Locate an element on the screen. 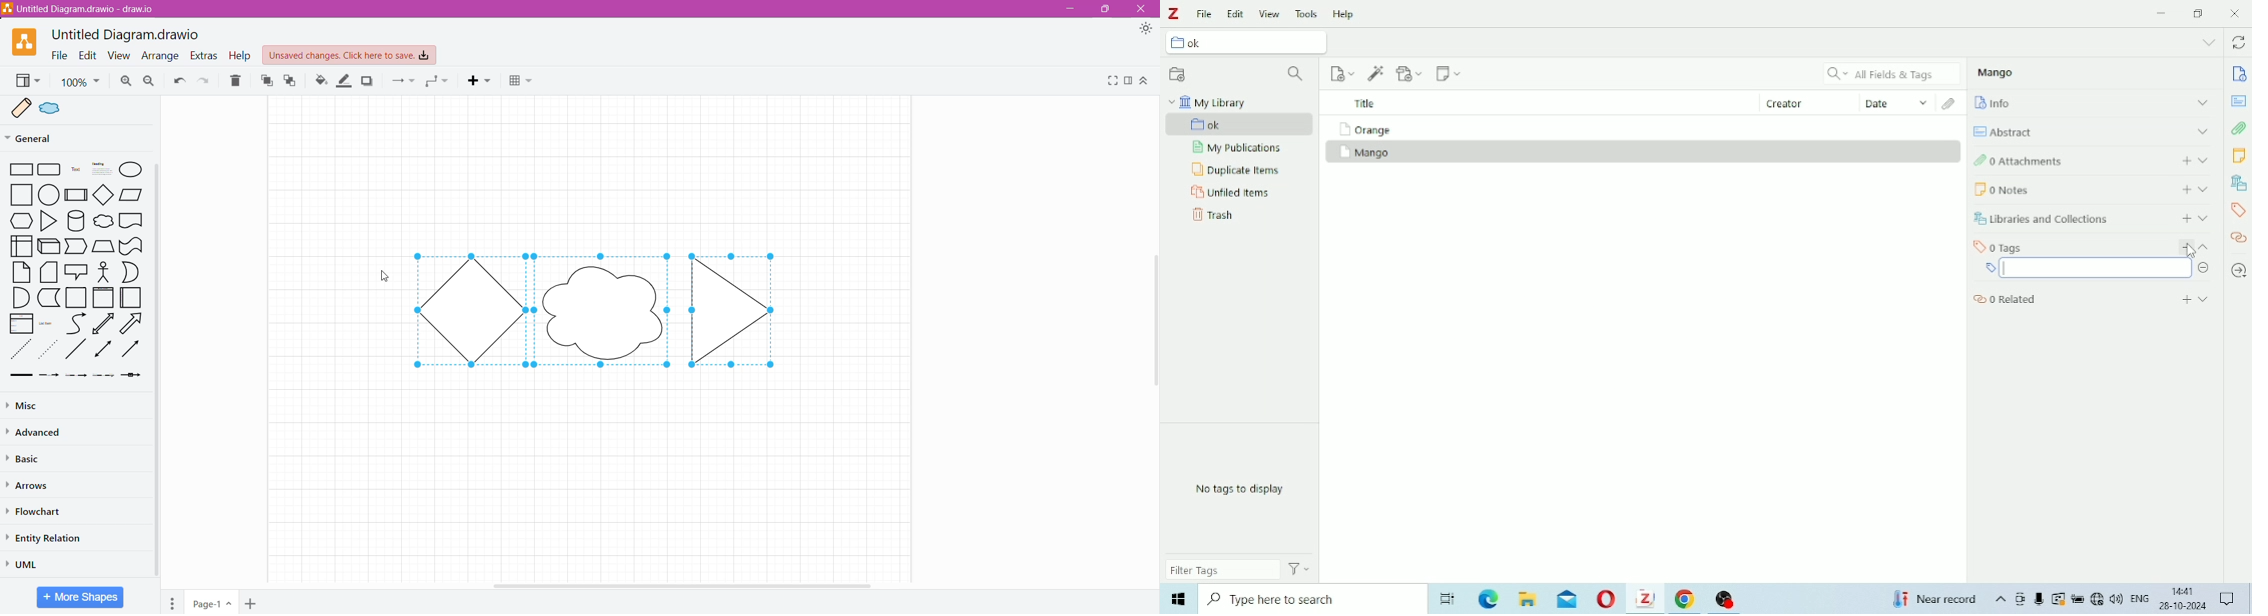 Image resolution: width=2268 pixels, height=616 pixels. Actions is located at coordinates (1298, 569).